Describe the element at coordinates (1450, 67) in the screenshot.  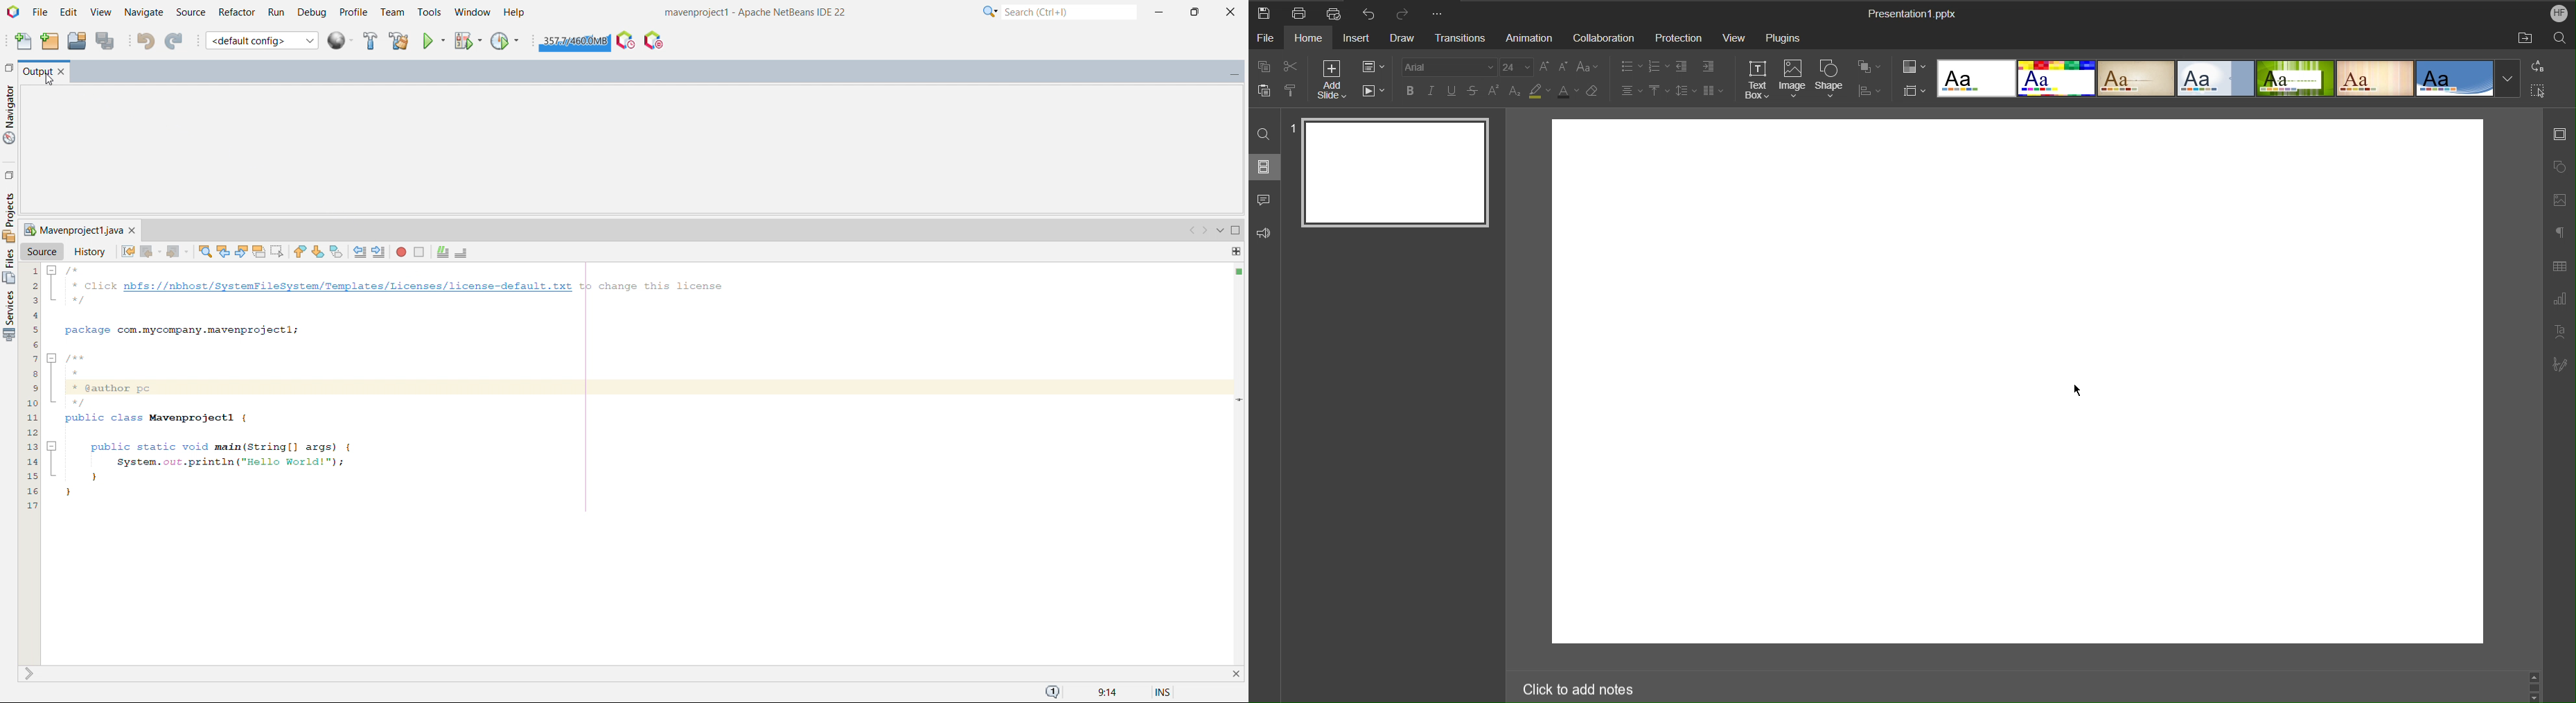
I see `Font` at that location.